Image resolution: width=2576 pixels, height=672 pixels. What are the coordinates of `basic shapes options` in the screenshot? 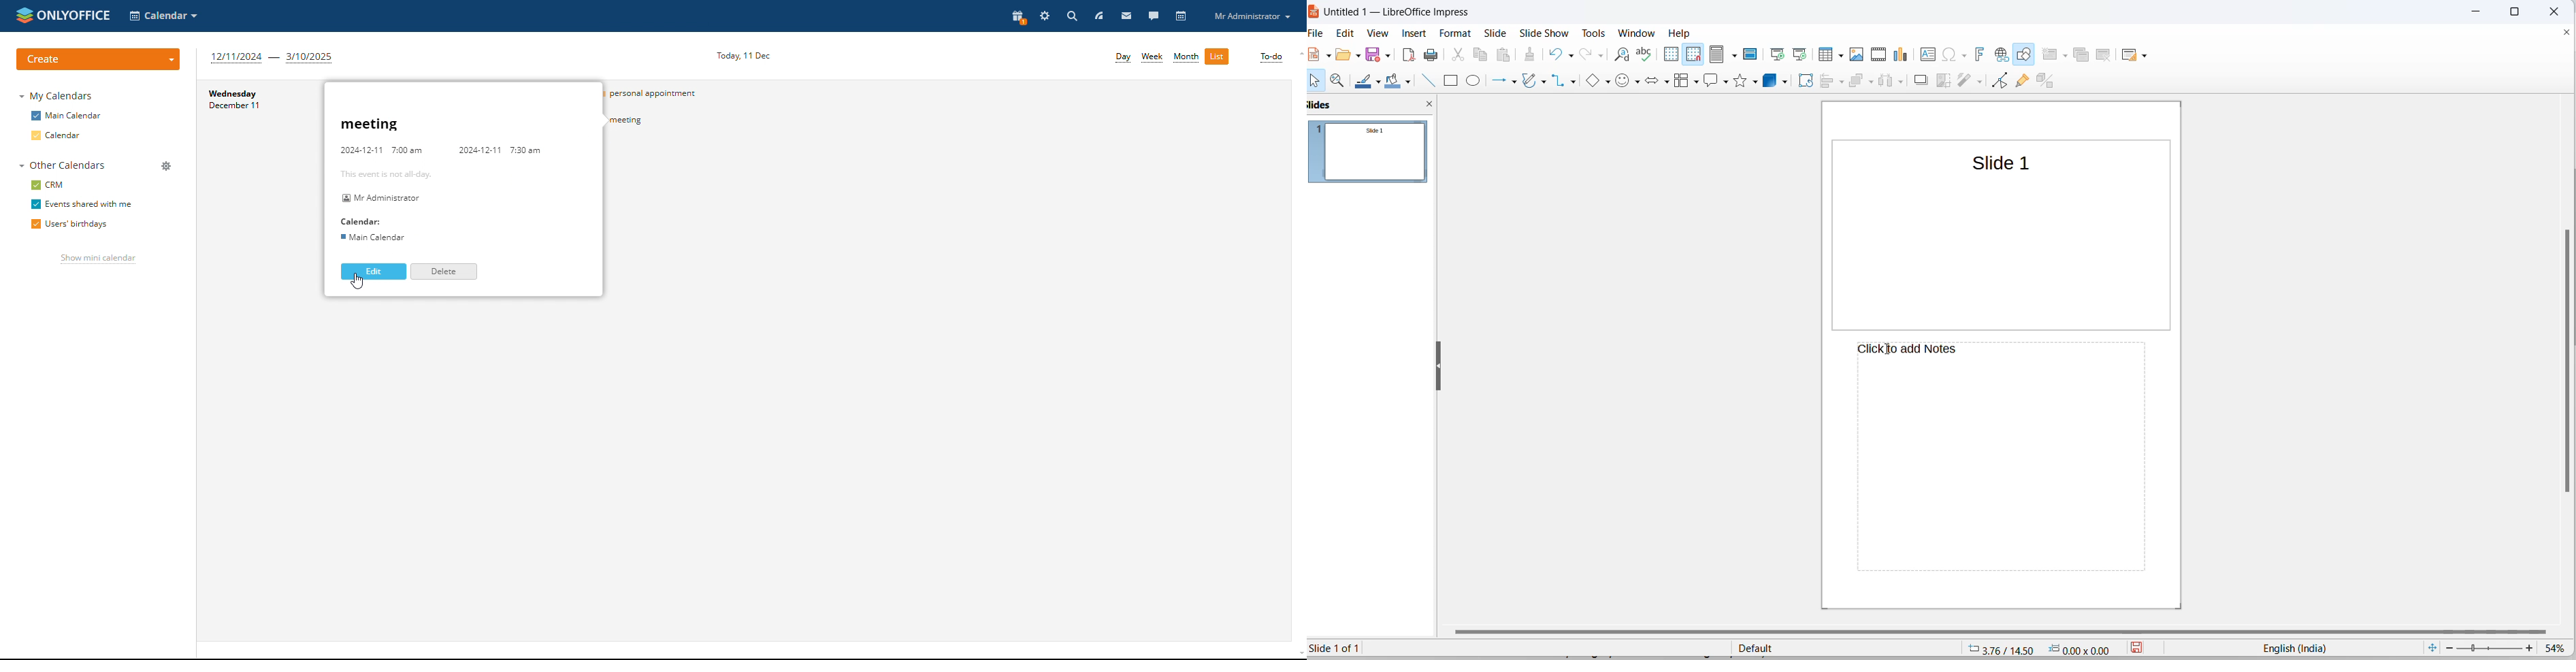 It's located at (1608, 82).